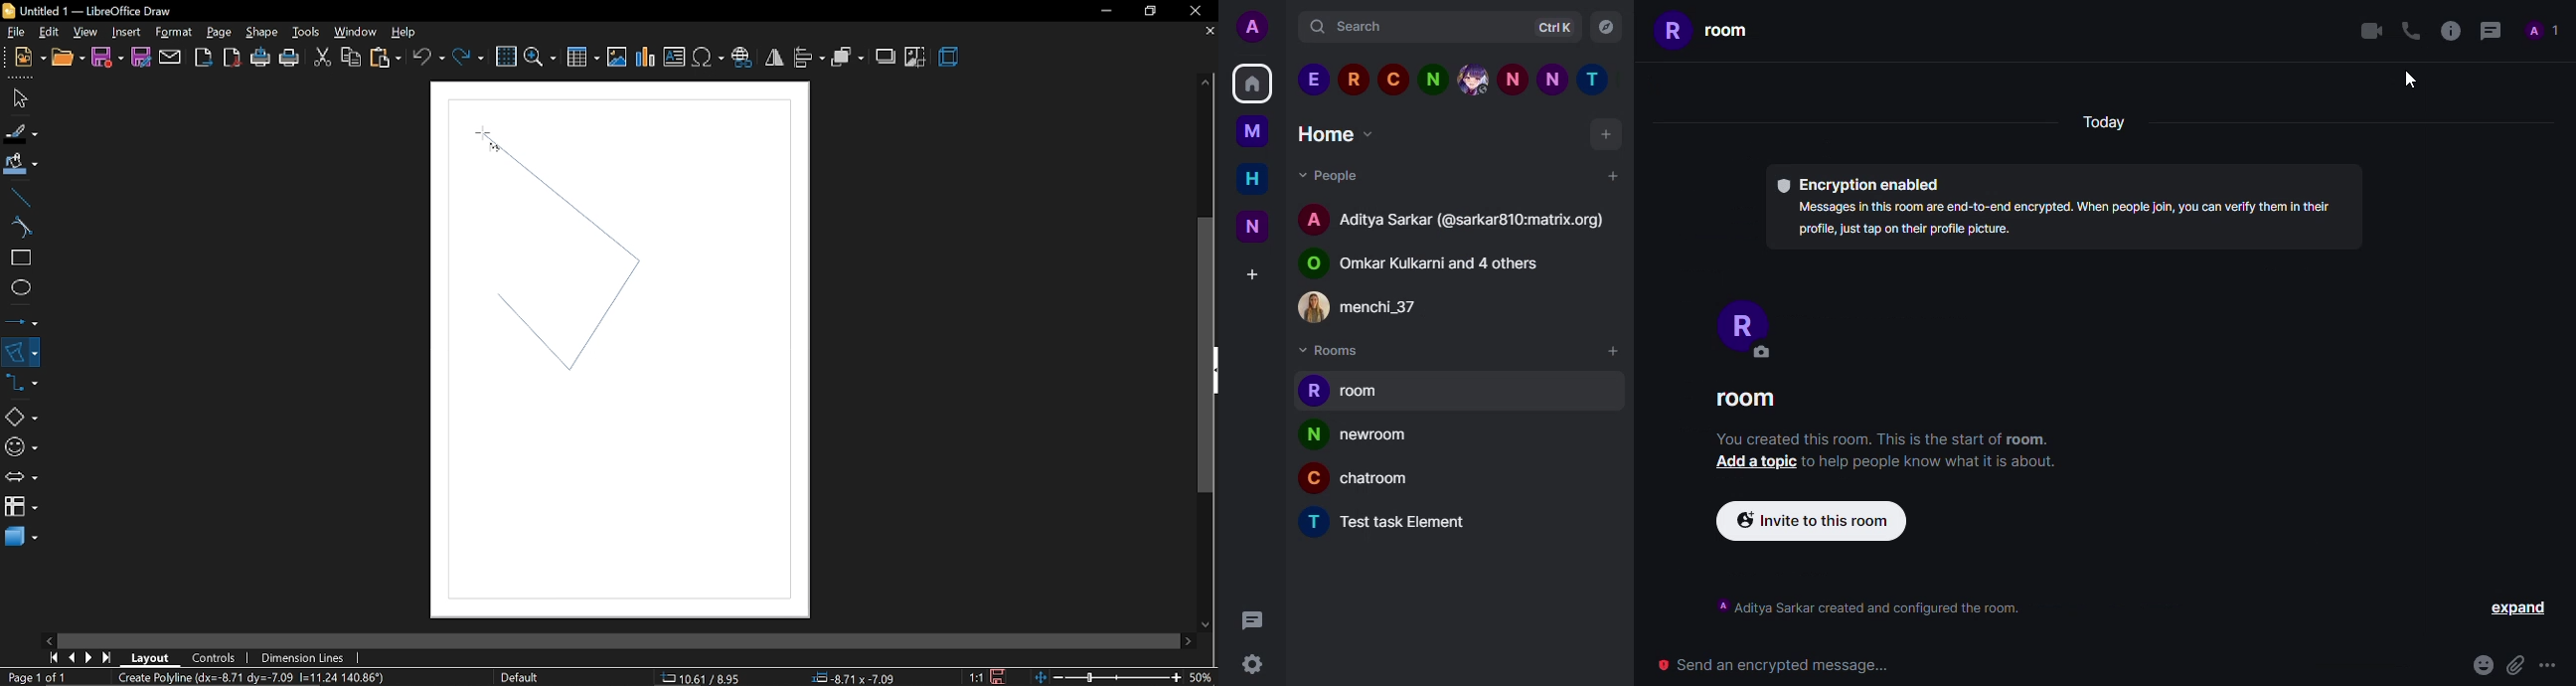  I want to click on people 8, so click(1597, 81).